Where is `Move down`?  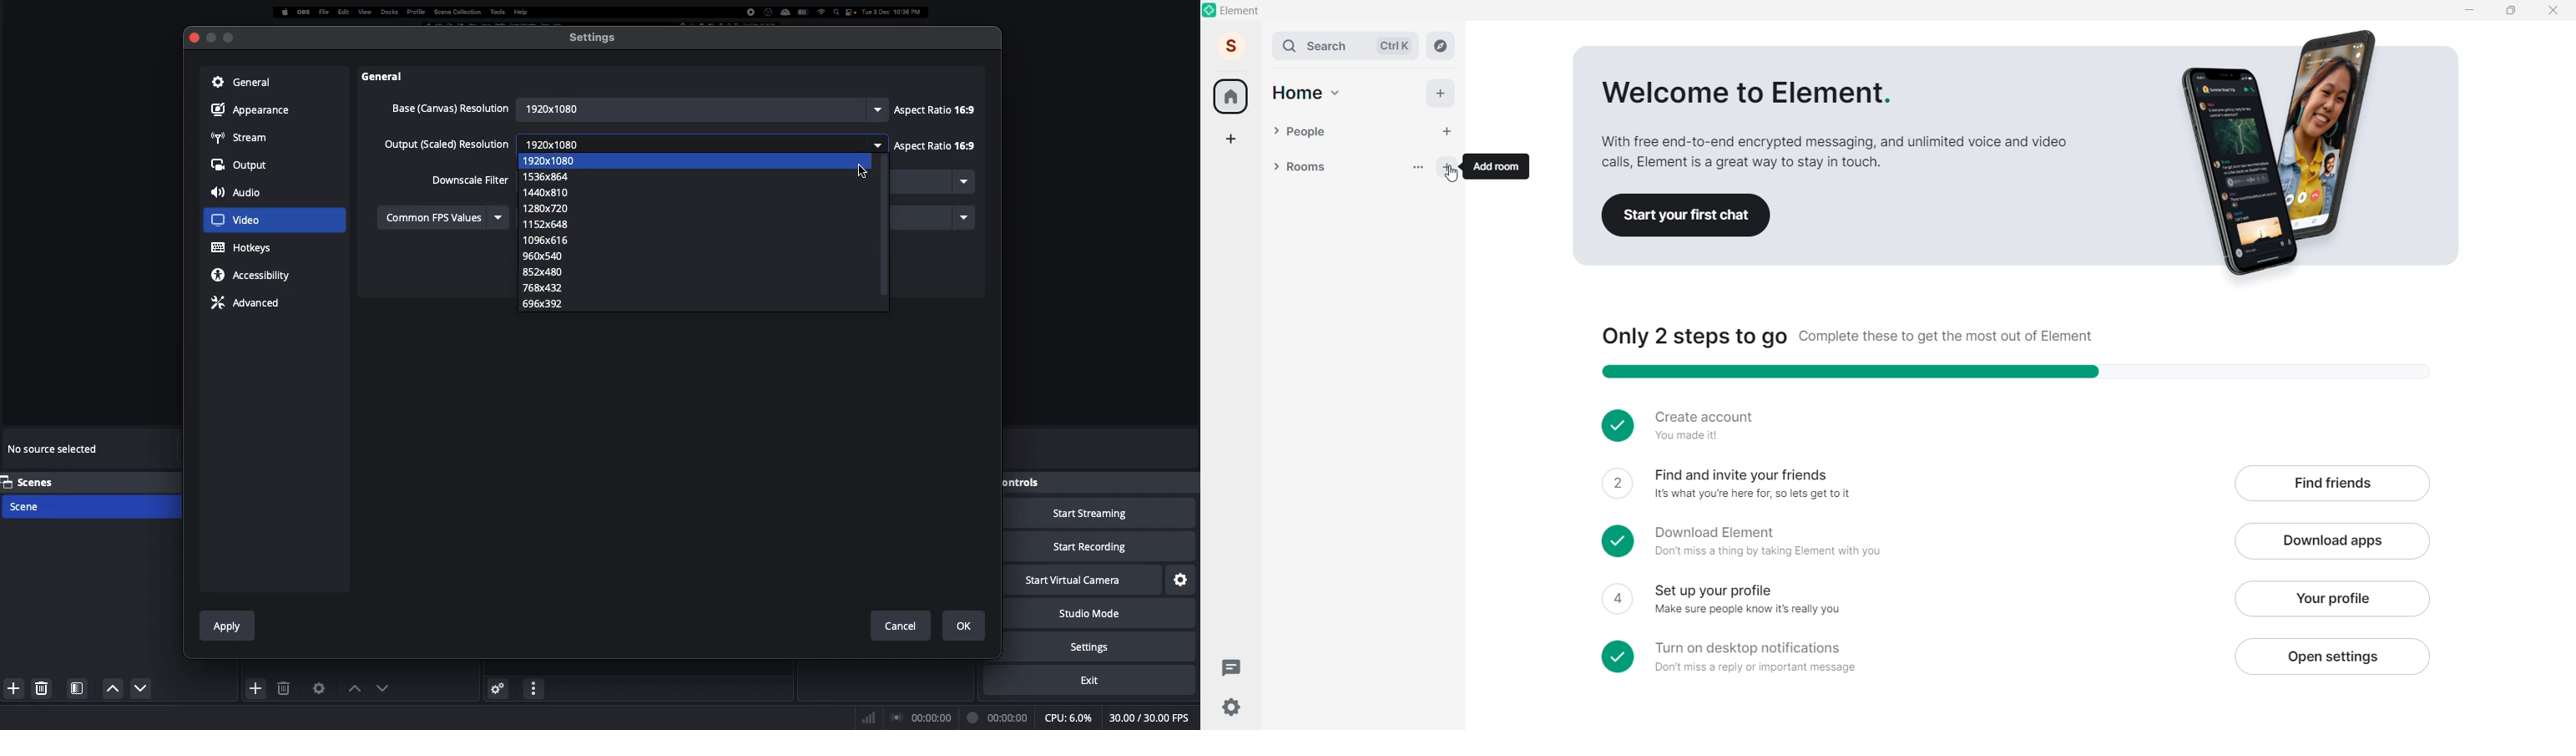 Move down is located at coordinates (381, 687).